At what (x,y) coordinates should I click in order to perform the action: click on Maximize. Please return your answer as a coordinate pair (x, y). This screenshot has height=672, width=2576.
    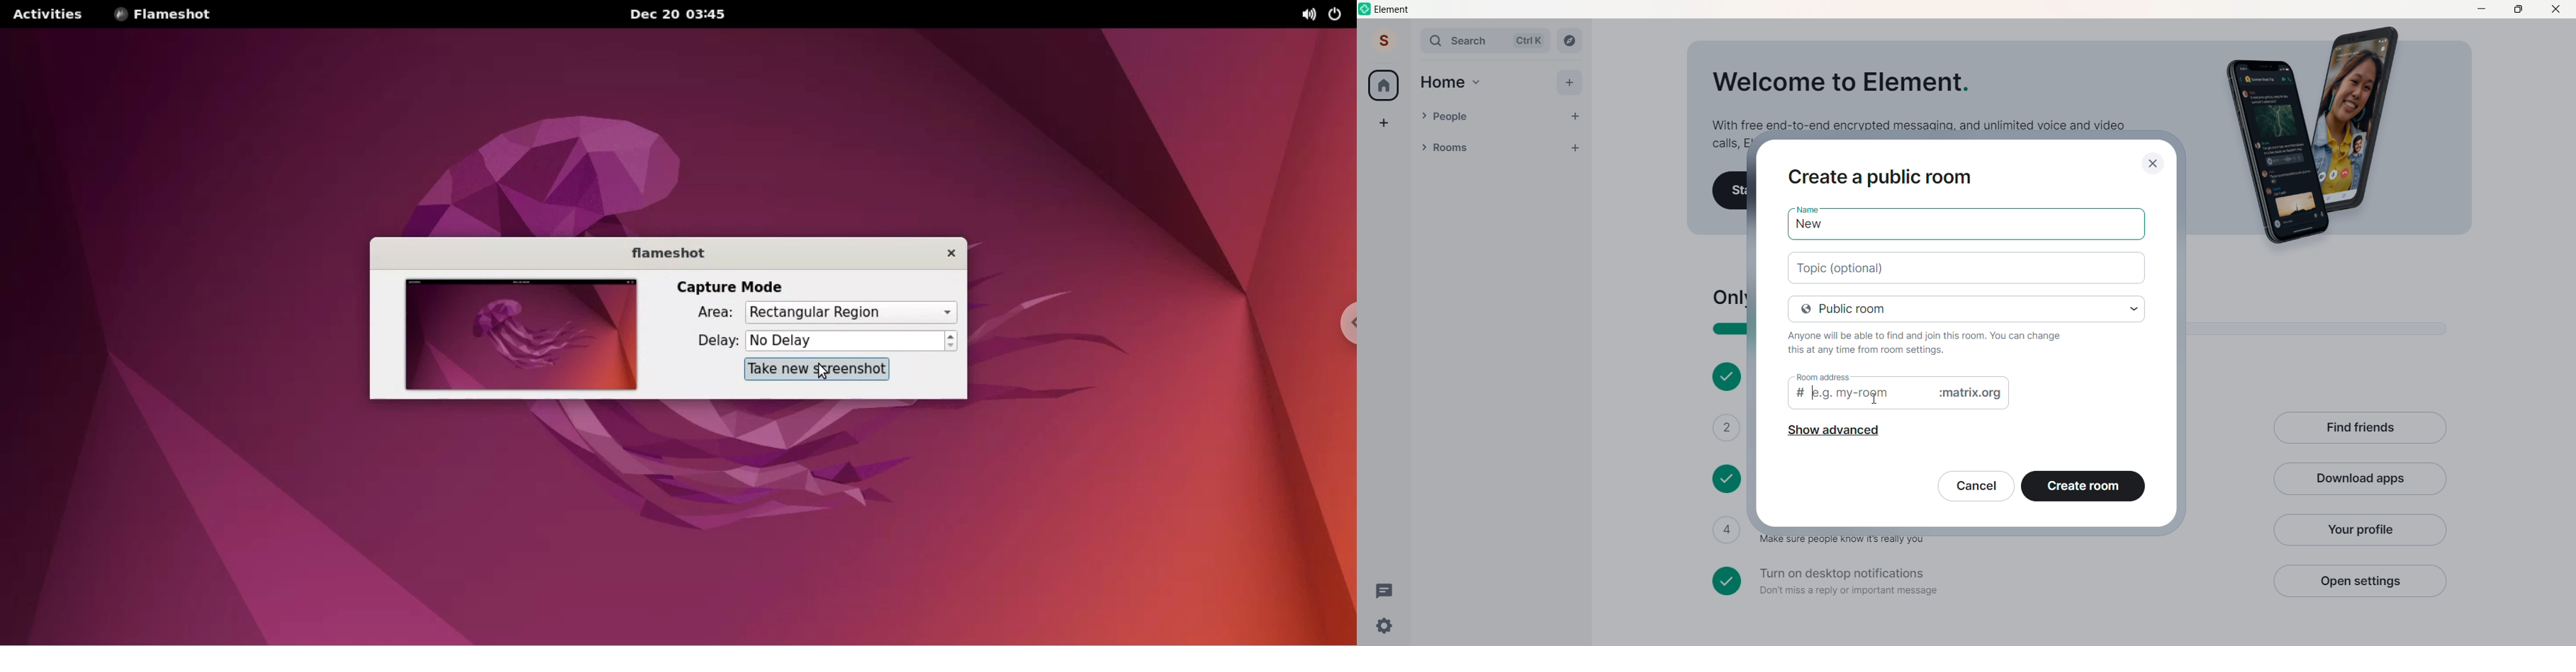
    Looking at the image, I should click on (2518, 8).